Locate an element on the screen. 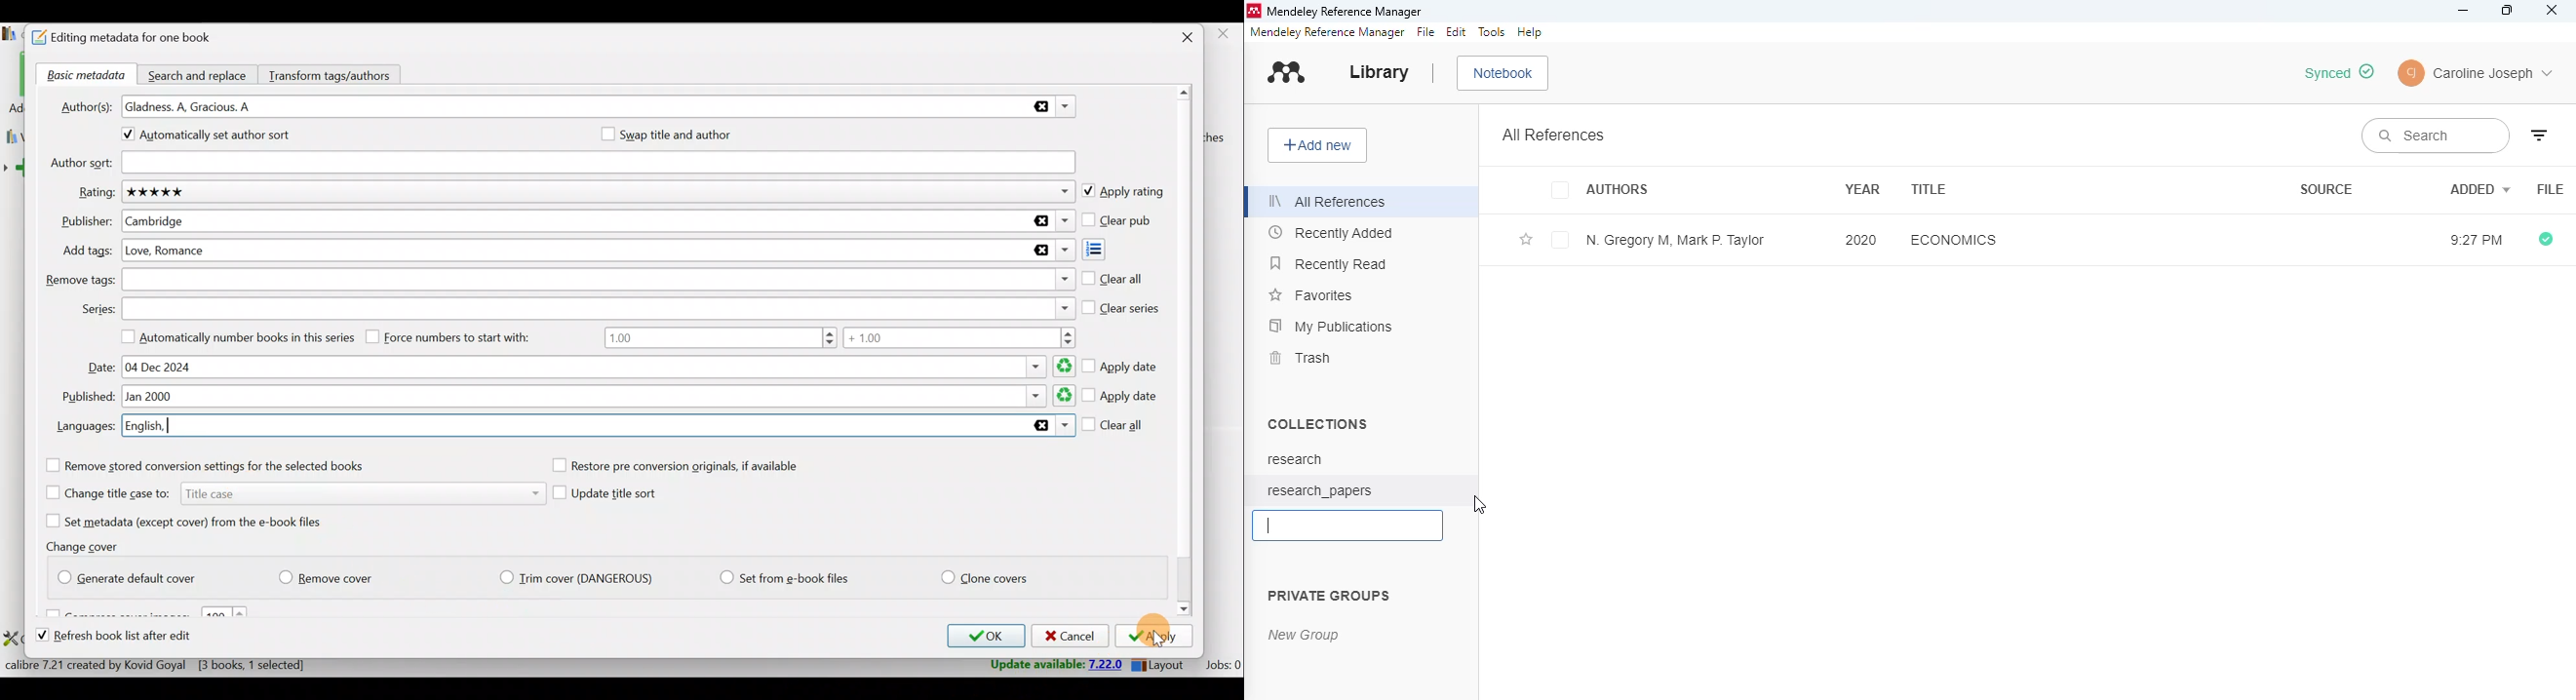 The image size is (2576, 700). Automatically number books in this series is located at coordinates (233, 336).